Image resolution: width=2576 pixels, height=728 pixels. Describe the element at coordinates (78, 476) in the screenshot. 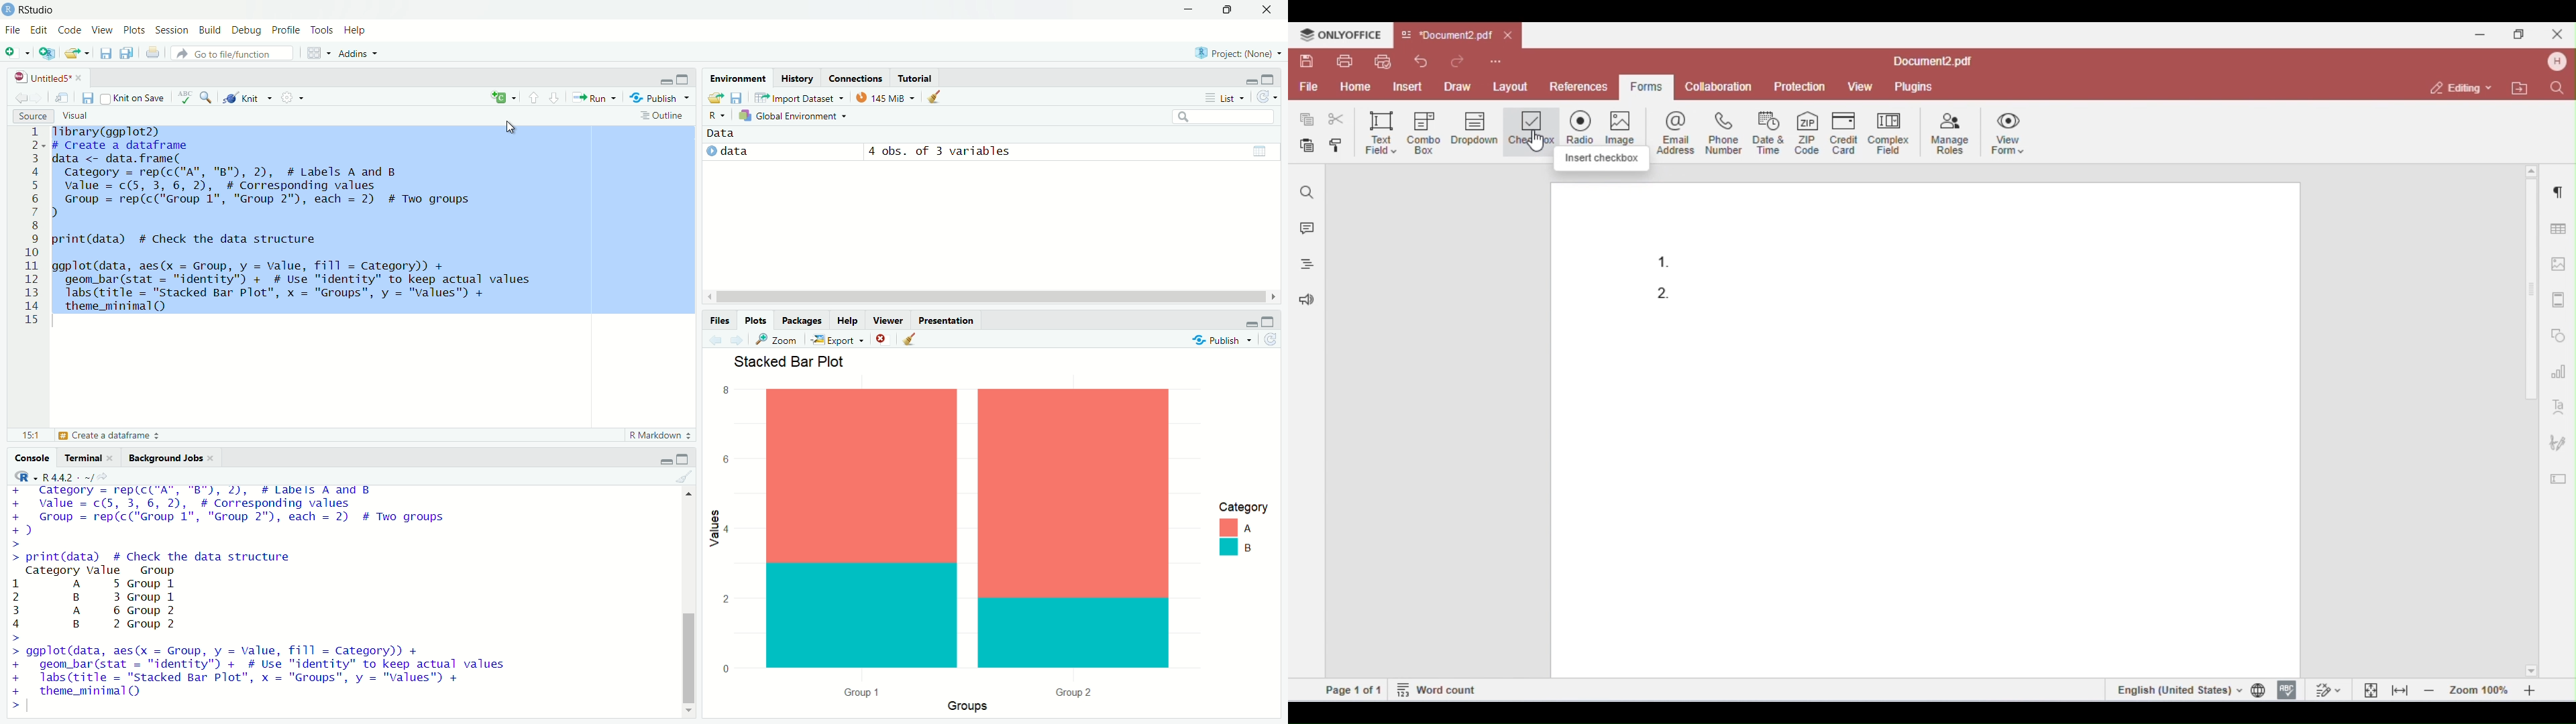

I see `R.4.4.2 ~/` at that location.